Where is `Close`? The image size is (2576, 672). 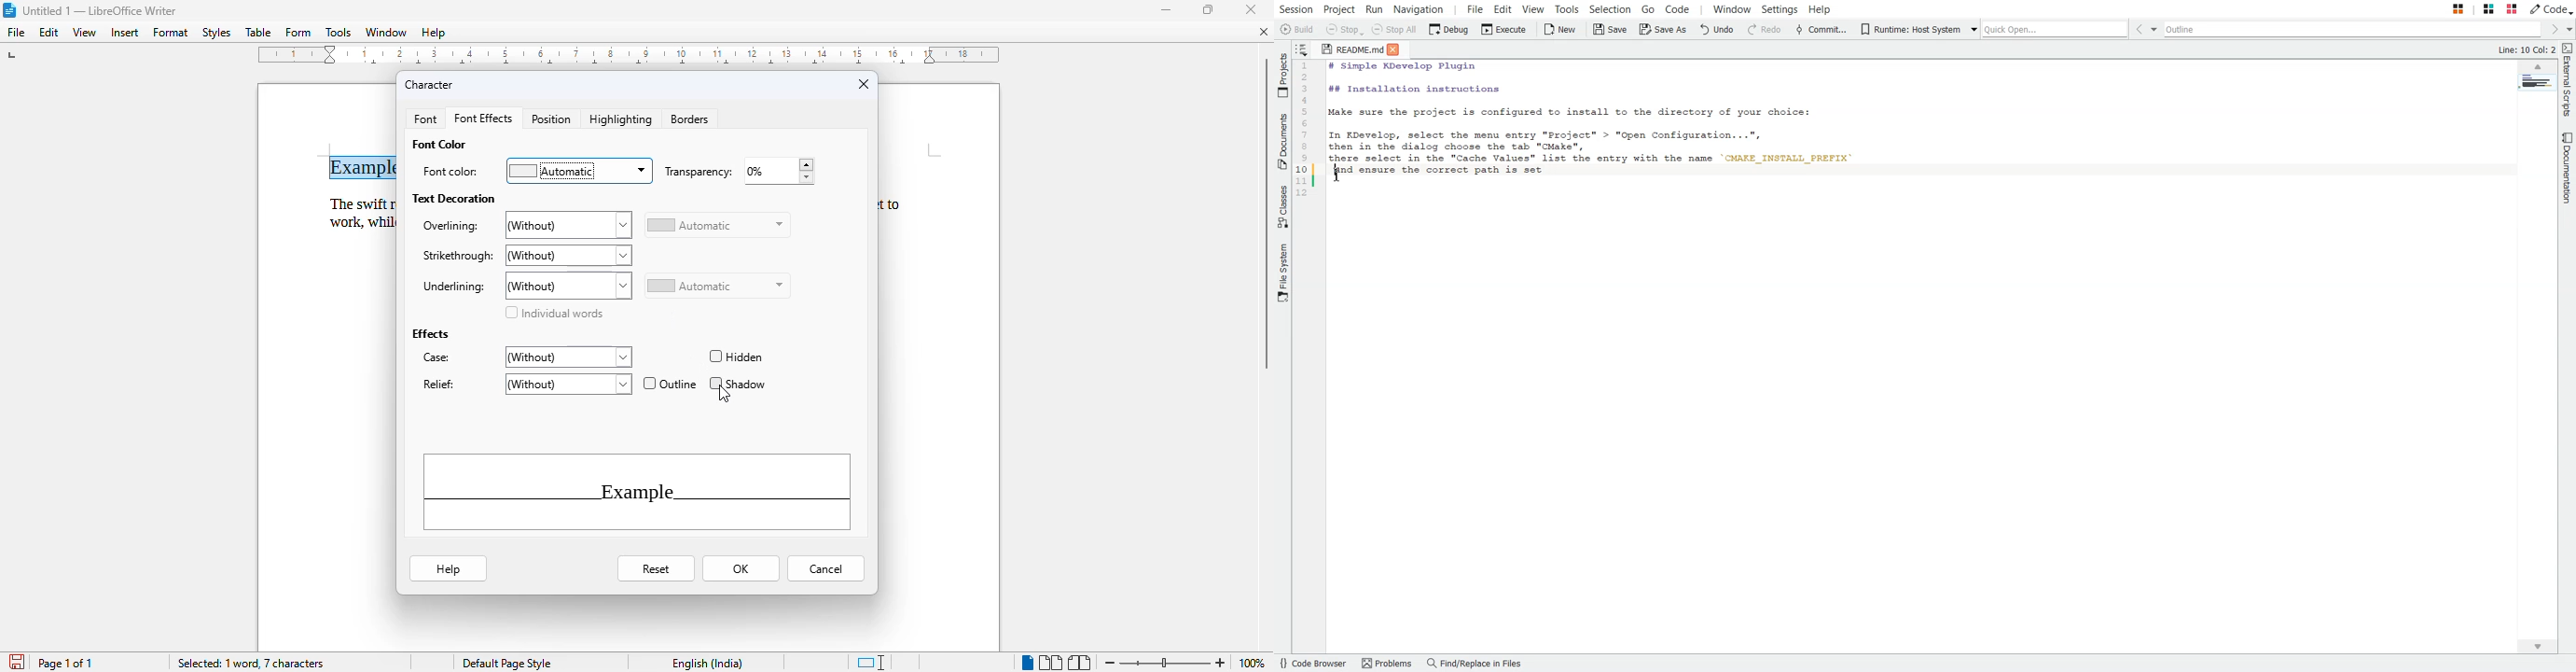
Close is located at coordinates (1398, 50).